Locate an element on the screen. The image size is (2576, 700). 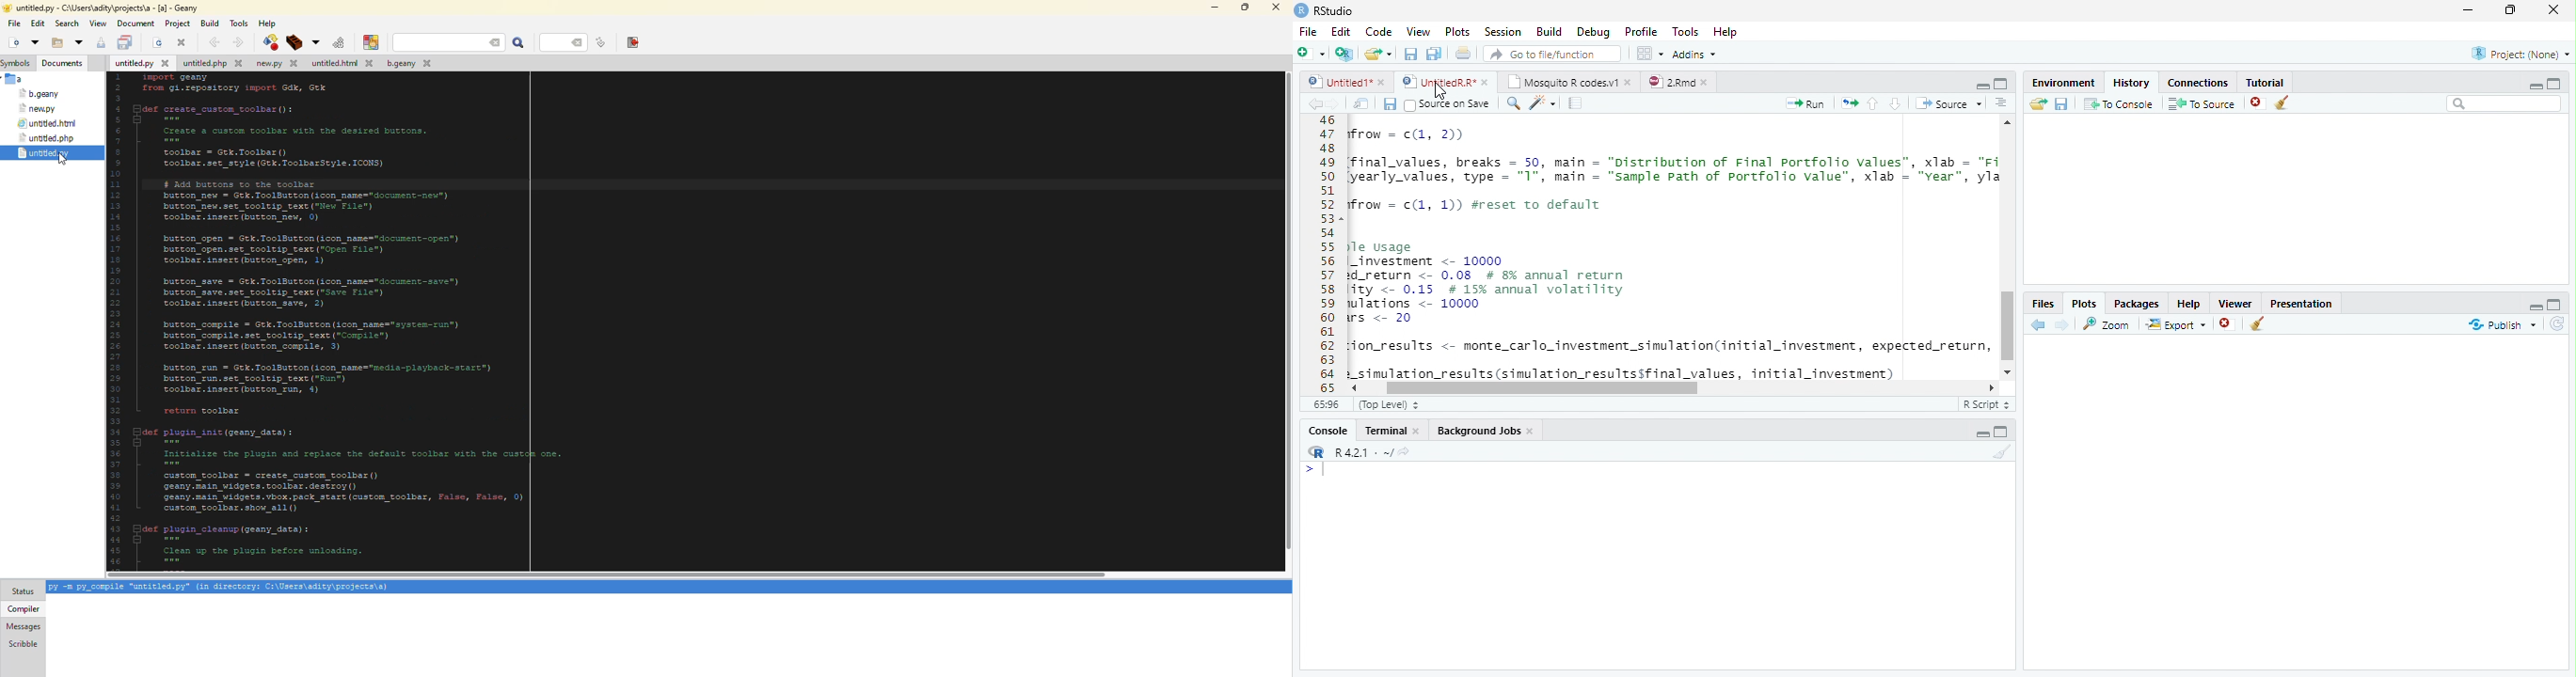
Print is located at coordinates (1463, 53).